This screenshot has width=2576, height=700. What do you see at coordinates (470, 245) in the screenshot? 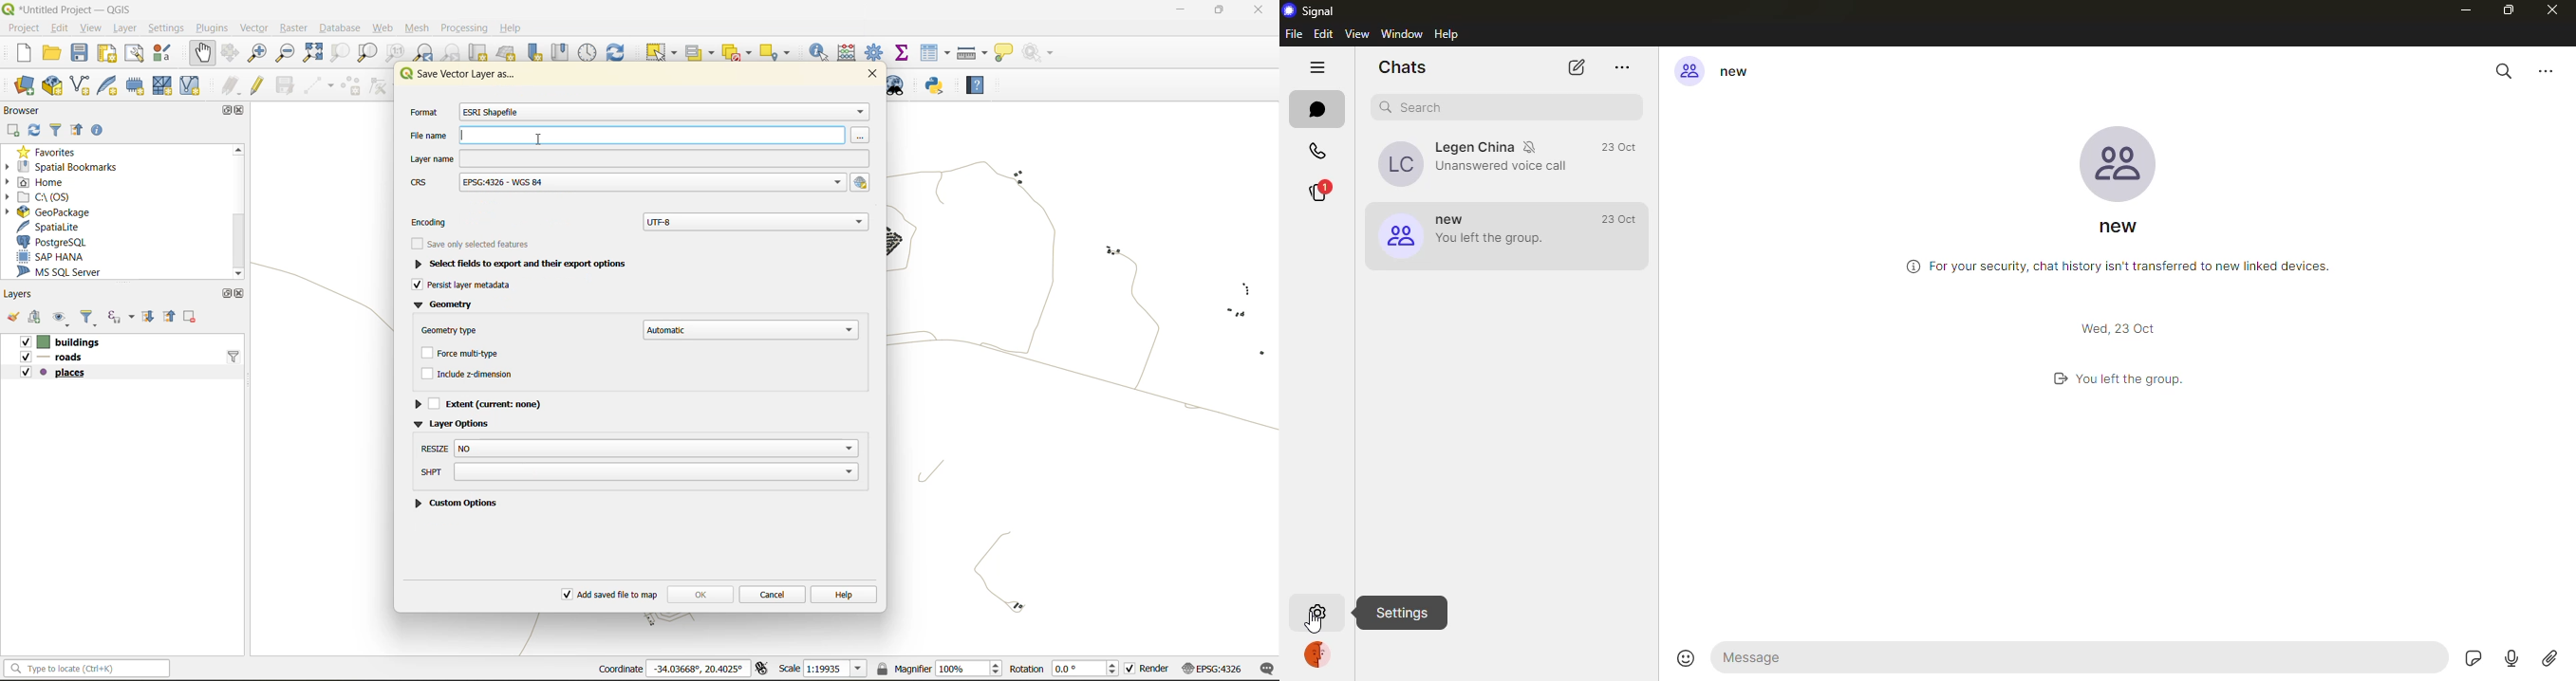
I see `Startonly selected functions` at bounding box center [470, 245].